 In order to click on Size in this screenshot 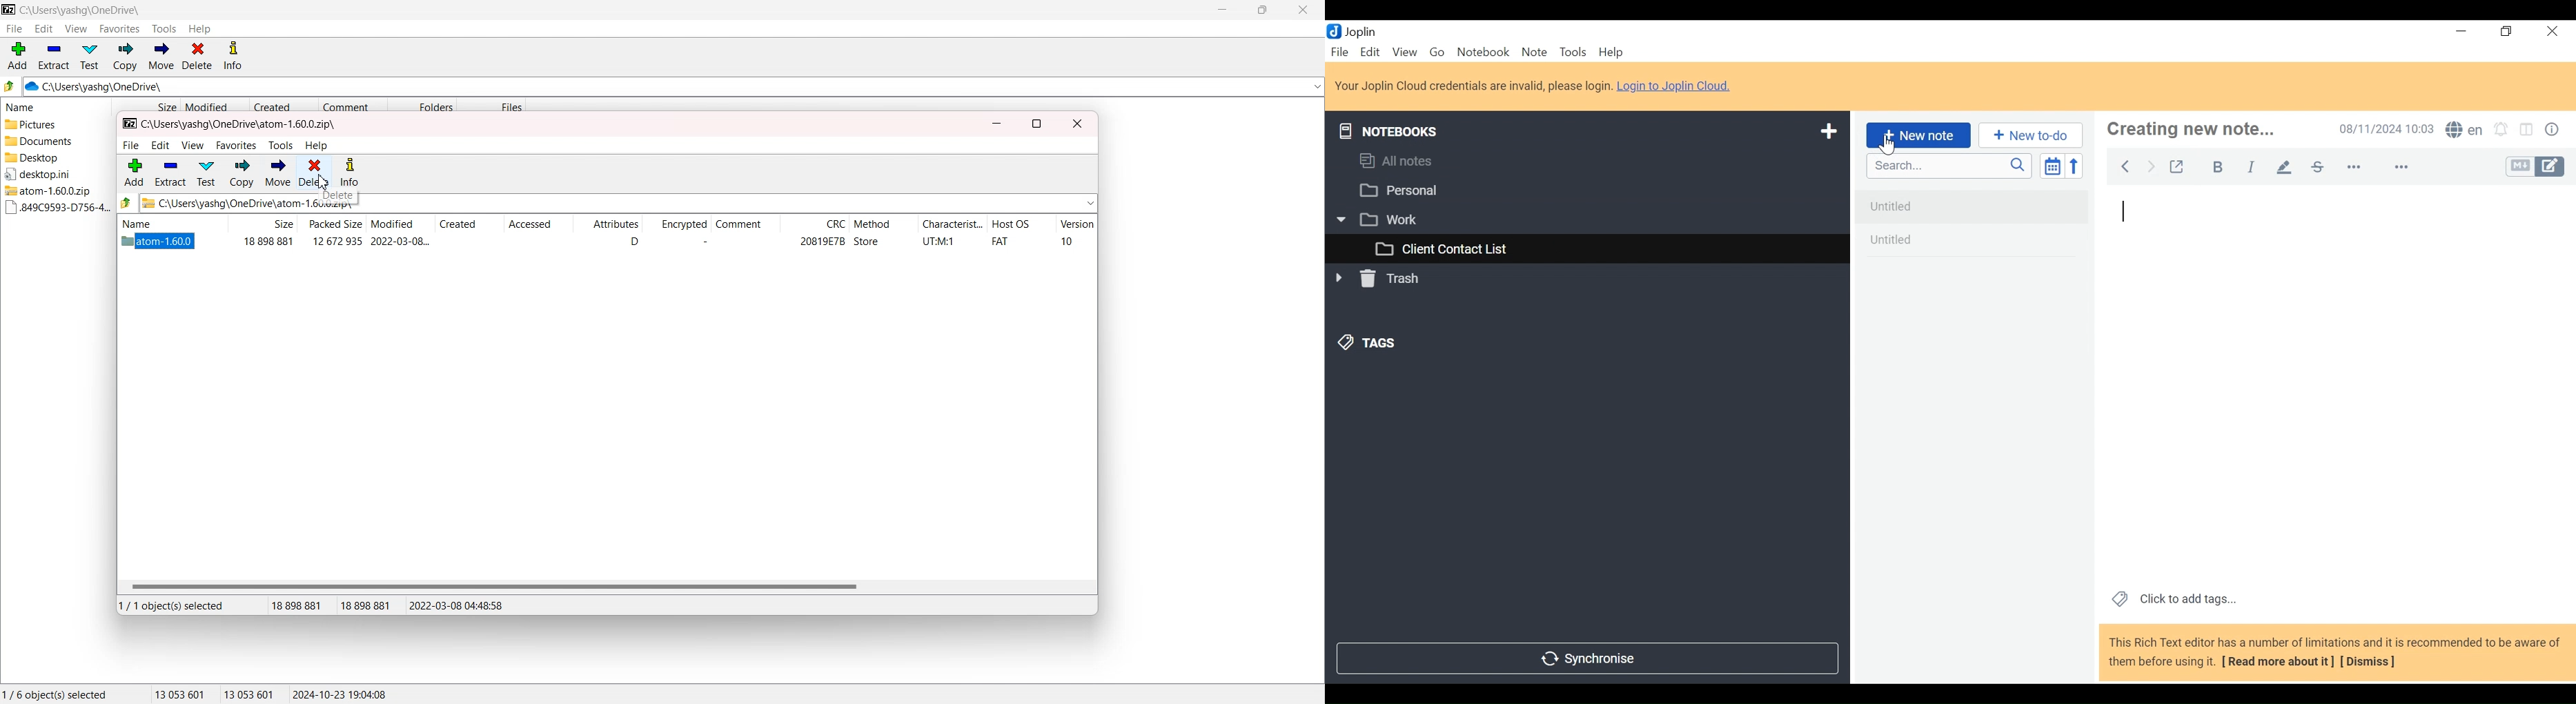, I will do `click(146, 106)`.